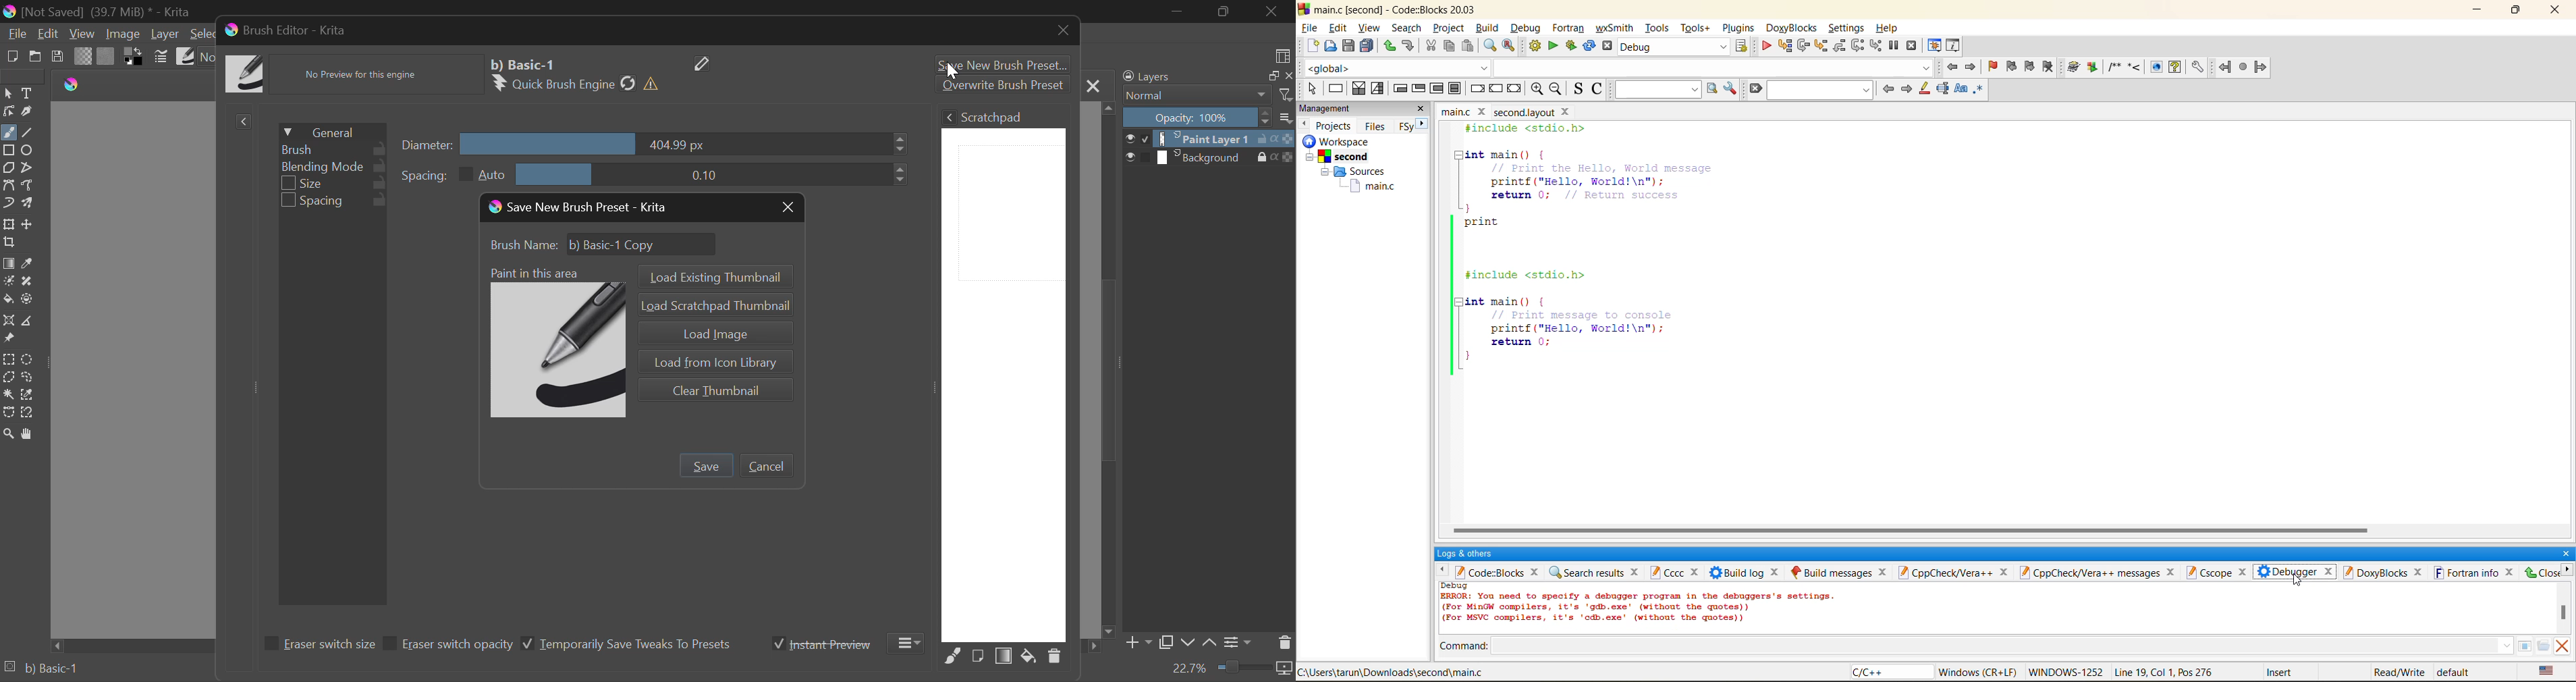 Image resolution: width=2576 pixels, height=700 pixels. What do you see at coordinates (1467, 644) in the screenshot?
I see `command` at bounding box center [1467, 644].